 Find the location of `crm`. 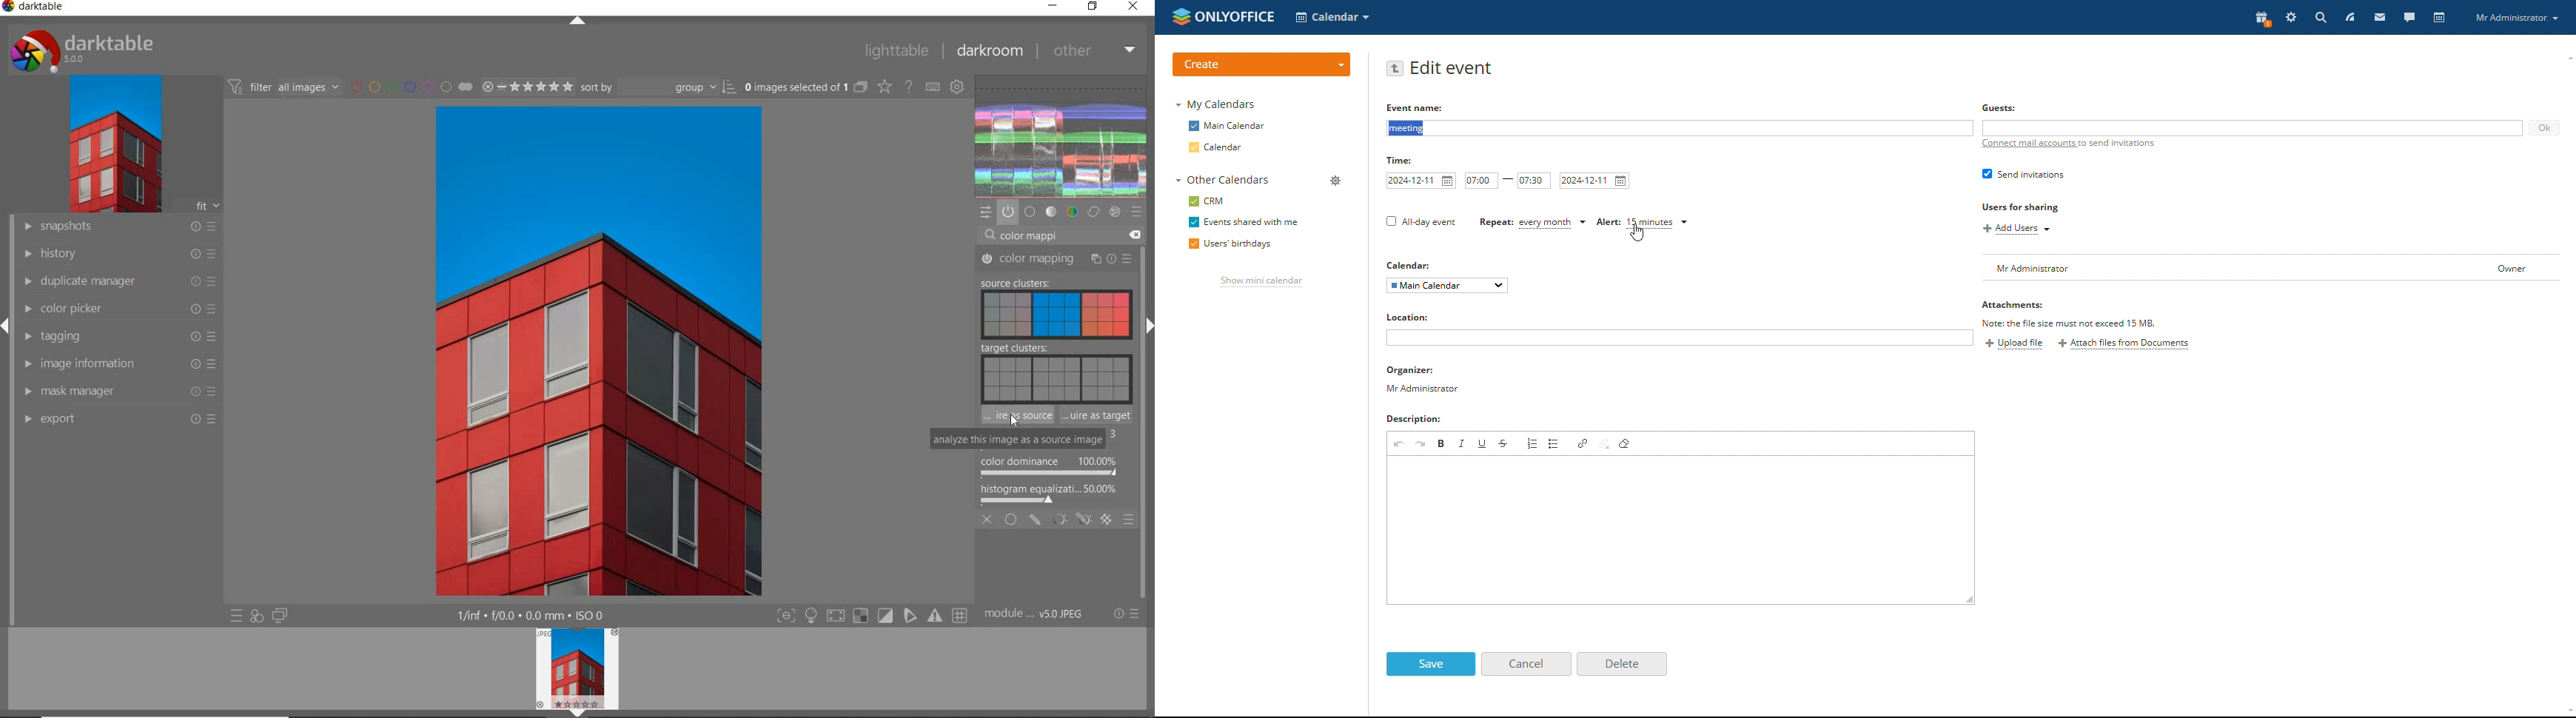

crm is located at coordinates (1207, 201).